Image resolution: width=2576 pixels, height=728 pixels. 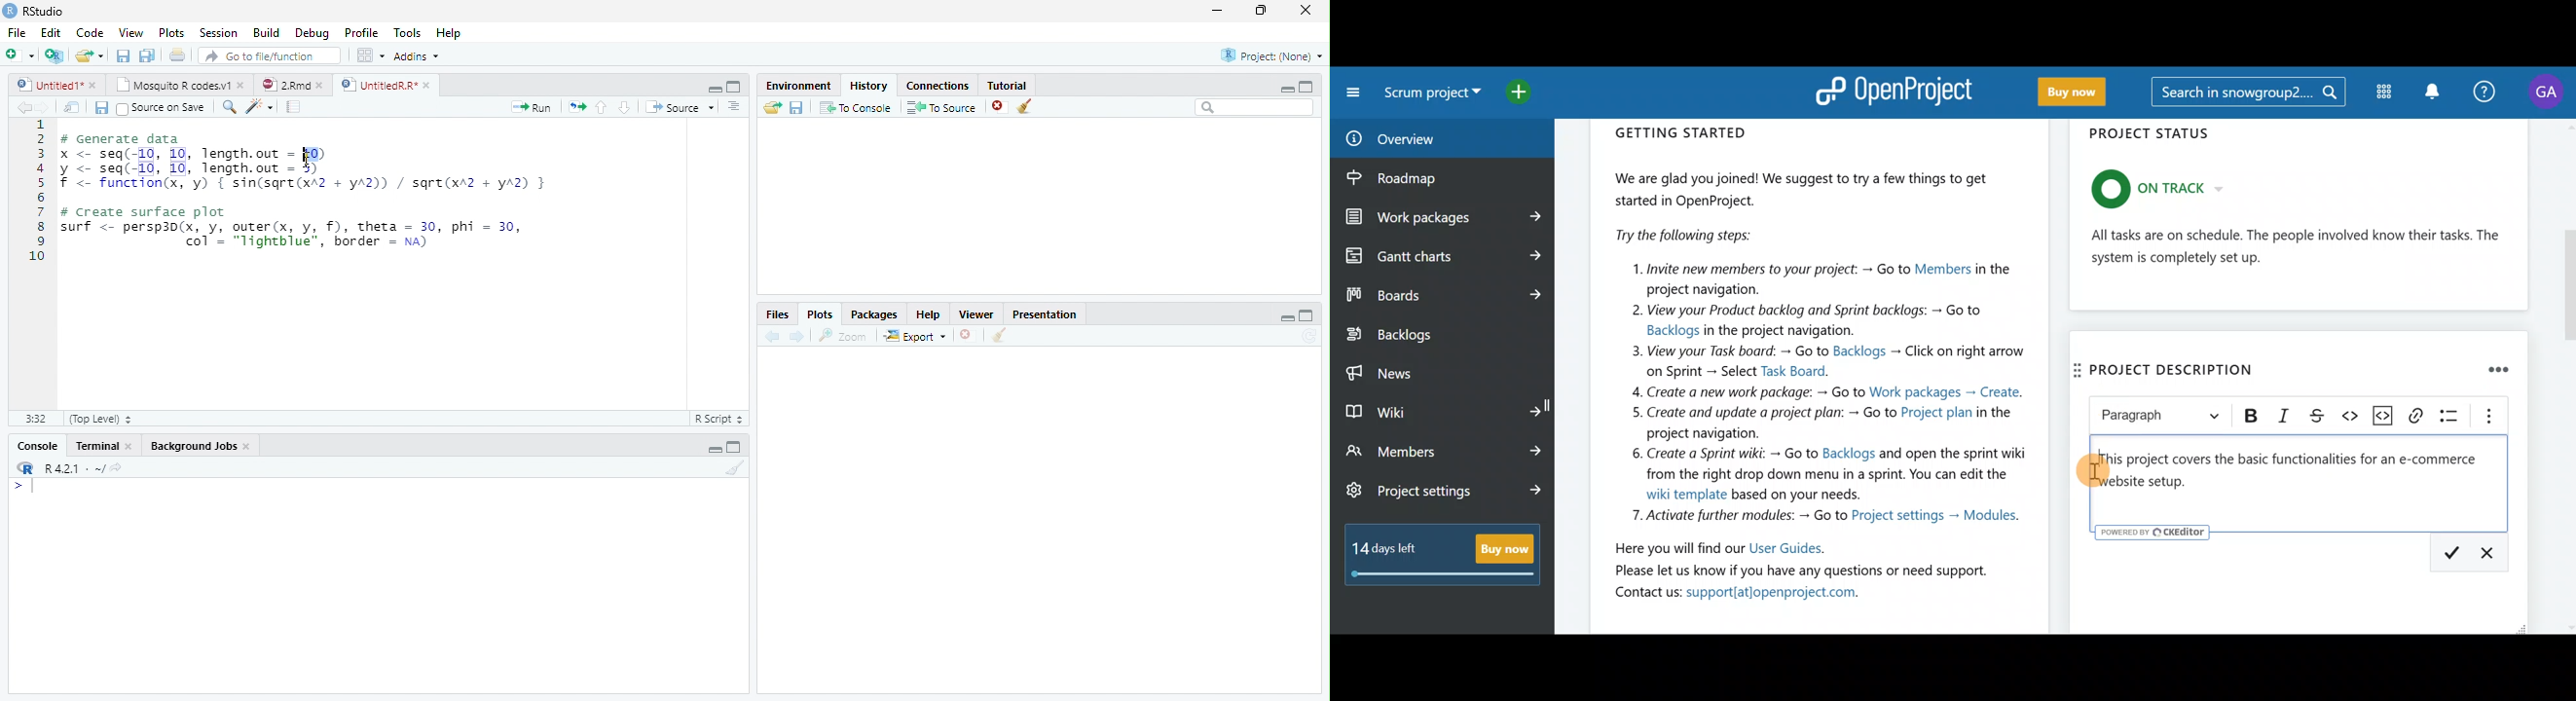 What do you see at coordinates (33, 11) in the screenshot?
I see `RStudio` at bounding box center [33, 11].